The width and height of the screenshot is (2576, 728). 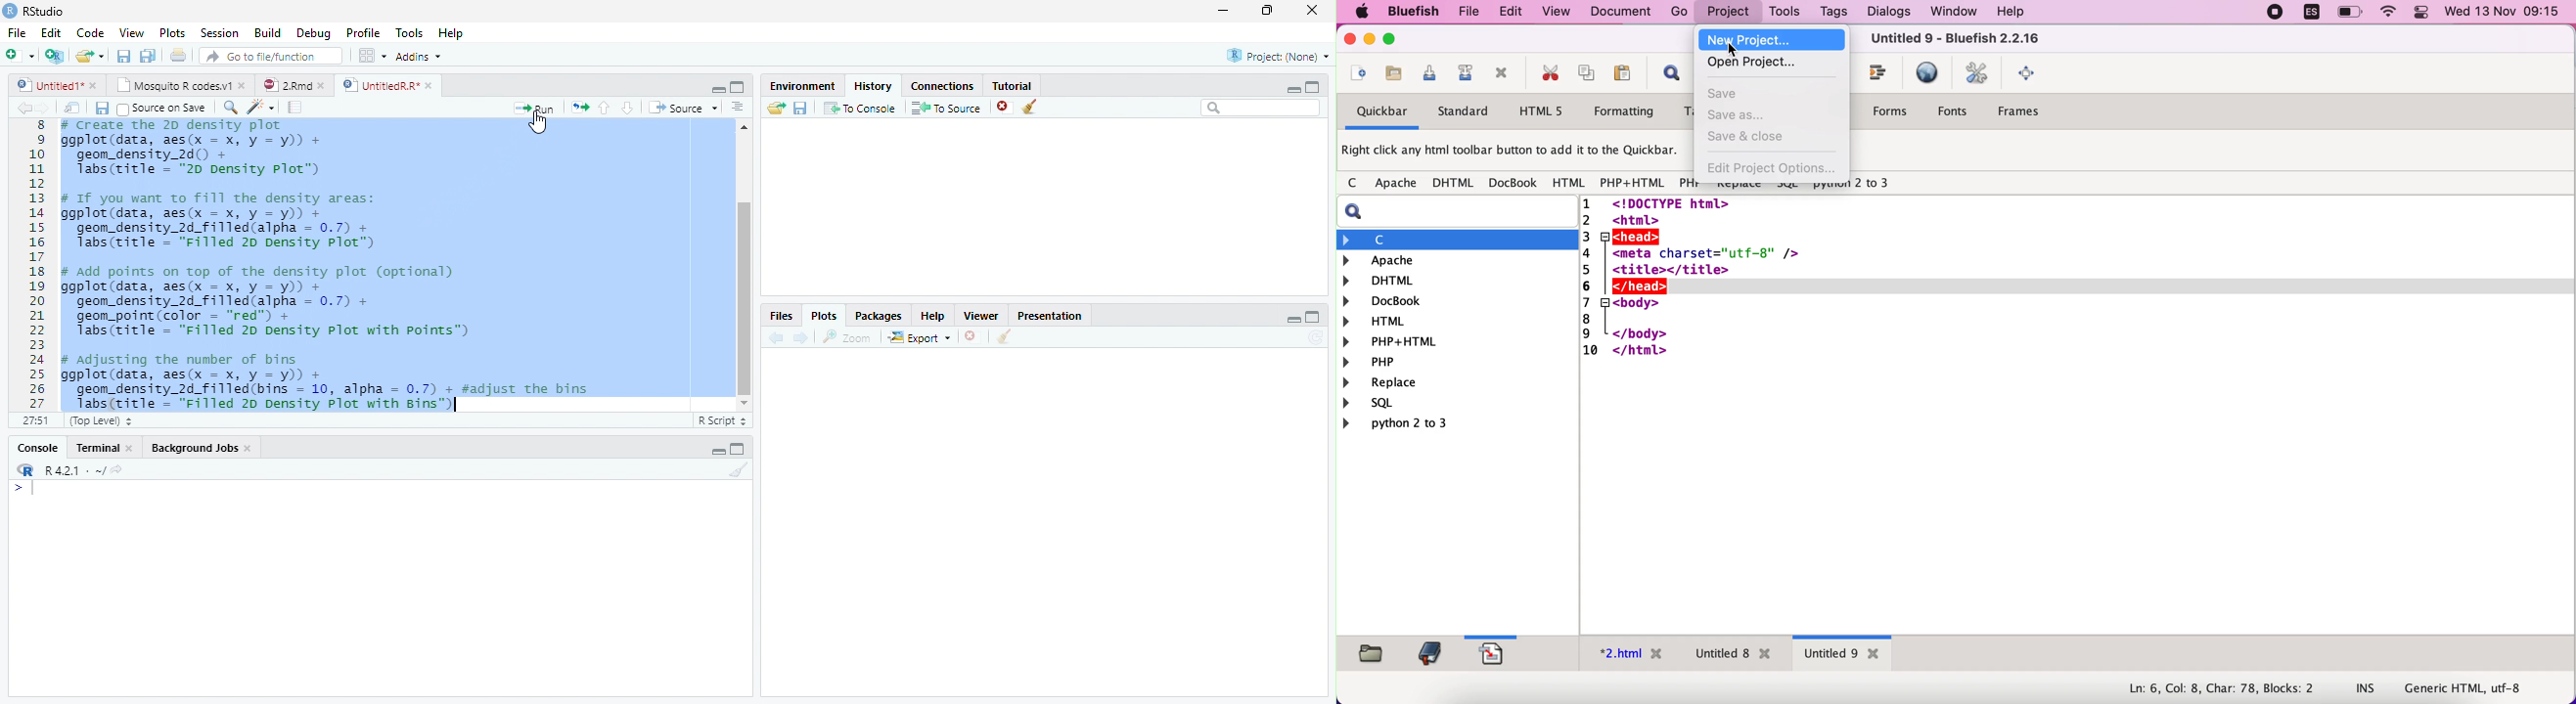 I want to click on Tutorial, so click(x=1014, y=85).